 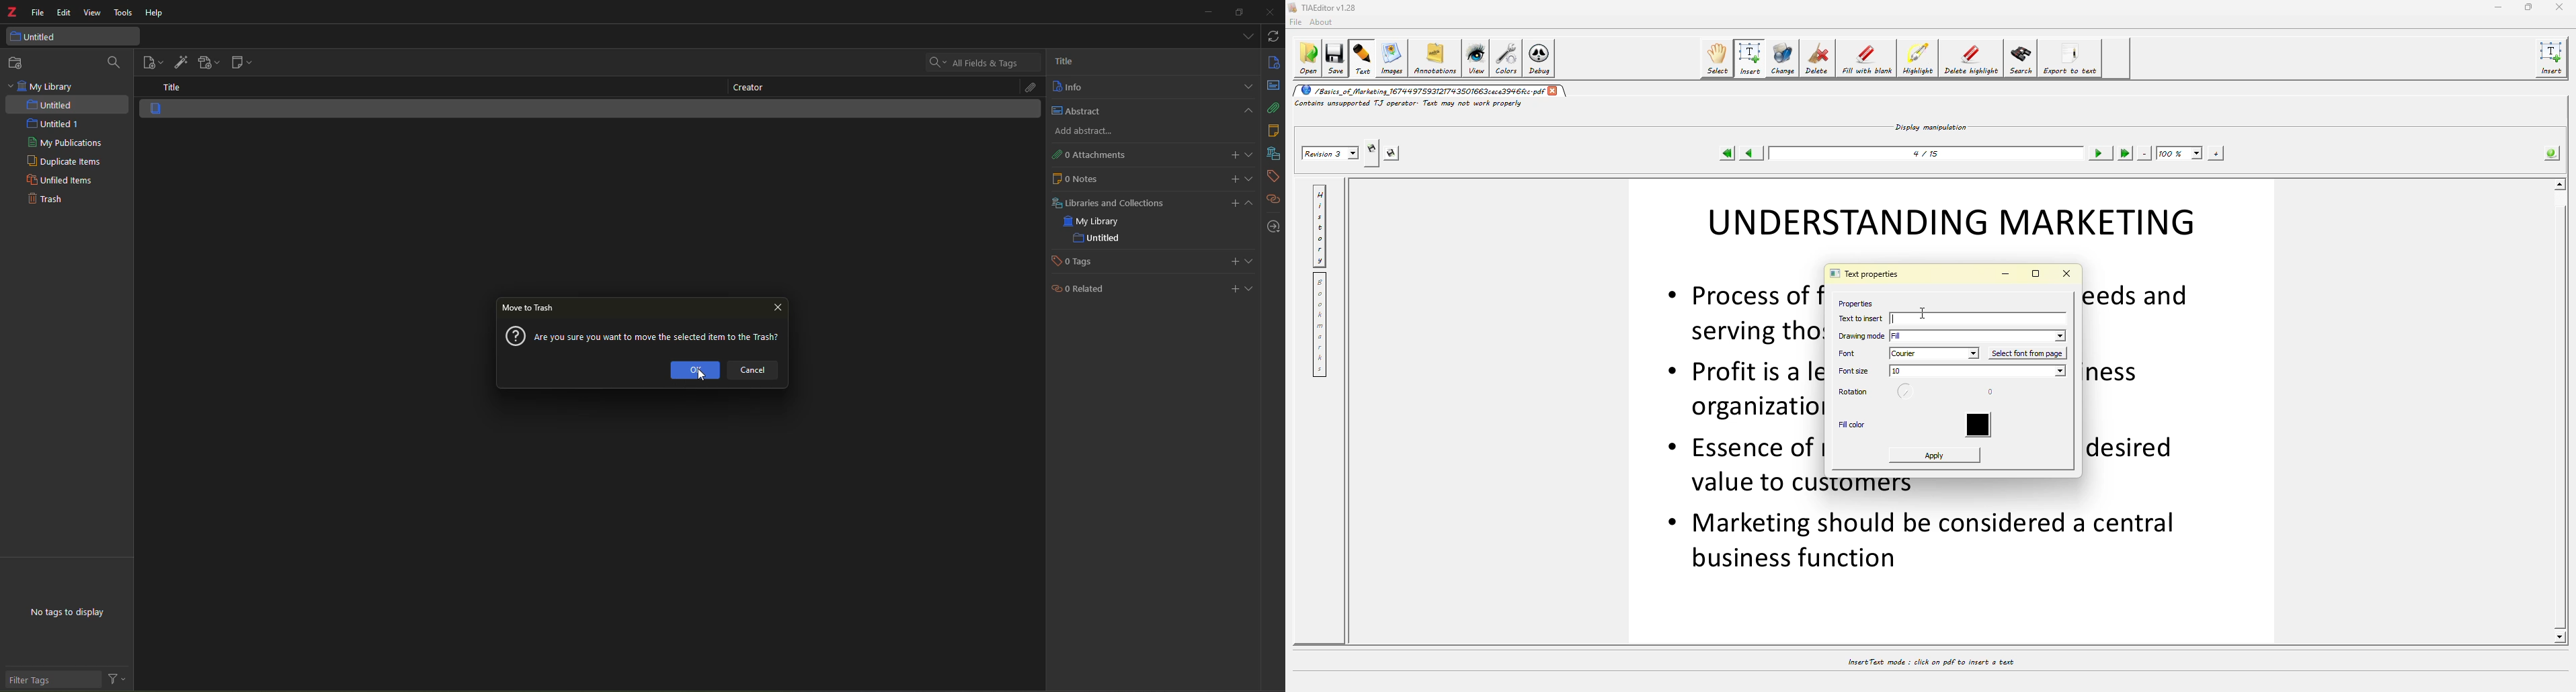 What do you see at coordinates (124, 14) in the screenshot?
I see `tools` at bounding box center [124, 14].